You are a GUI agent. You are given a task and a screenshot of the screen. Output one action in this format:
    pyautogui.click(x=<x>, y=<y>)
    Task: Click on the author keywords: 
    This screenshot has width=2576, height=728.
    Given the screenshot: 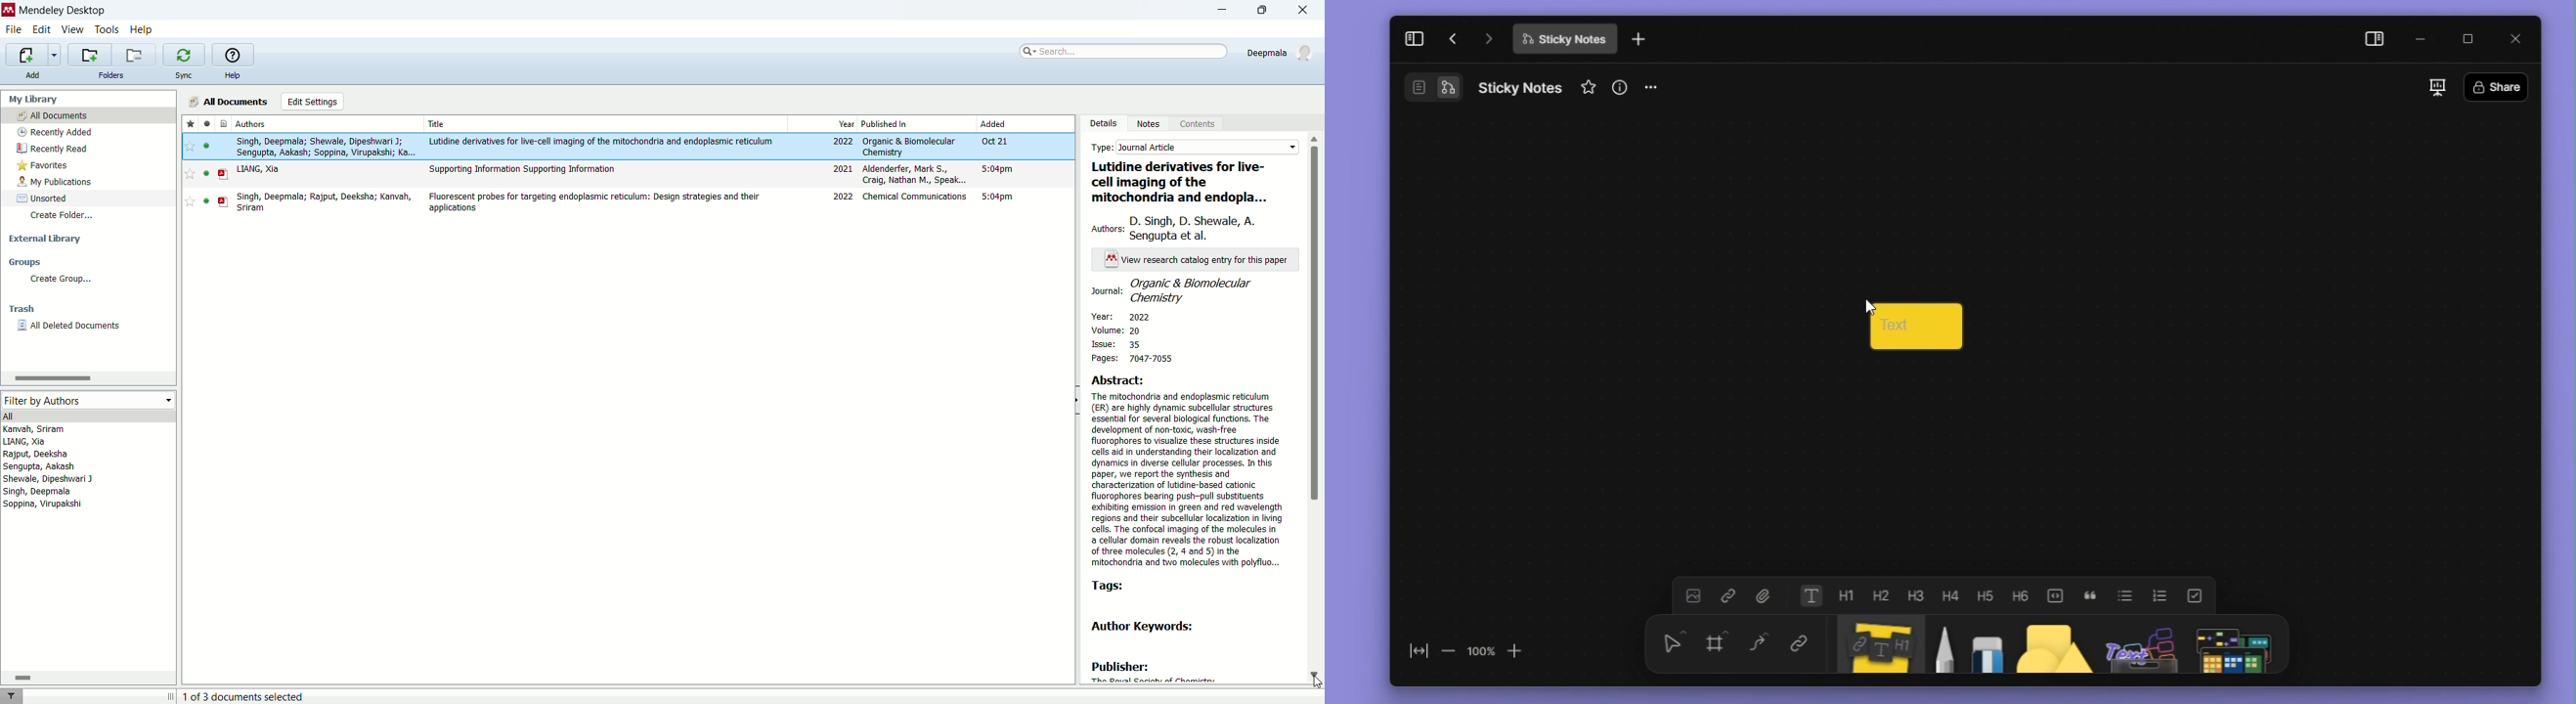 What is the action you would take?
    pyautogui.click(x=1142, y=627)
    